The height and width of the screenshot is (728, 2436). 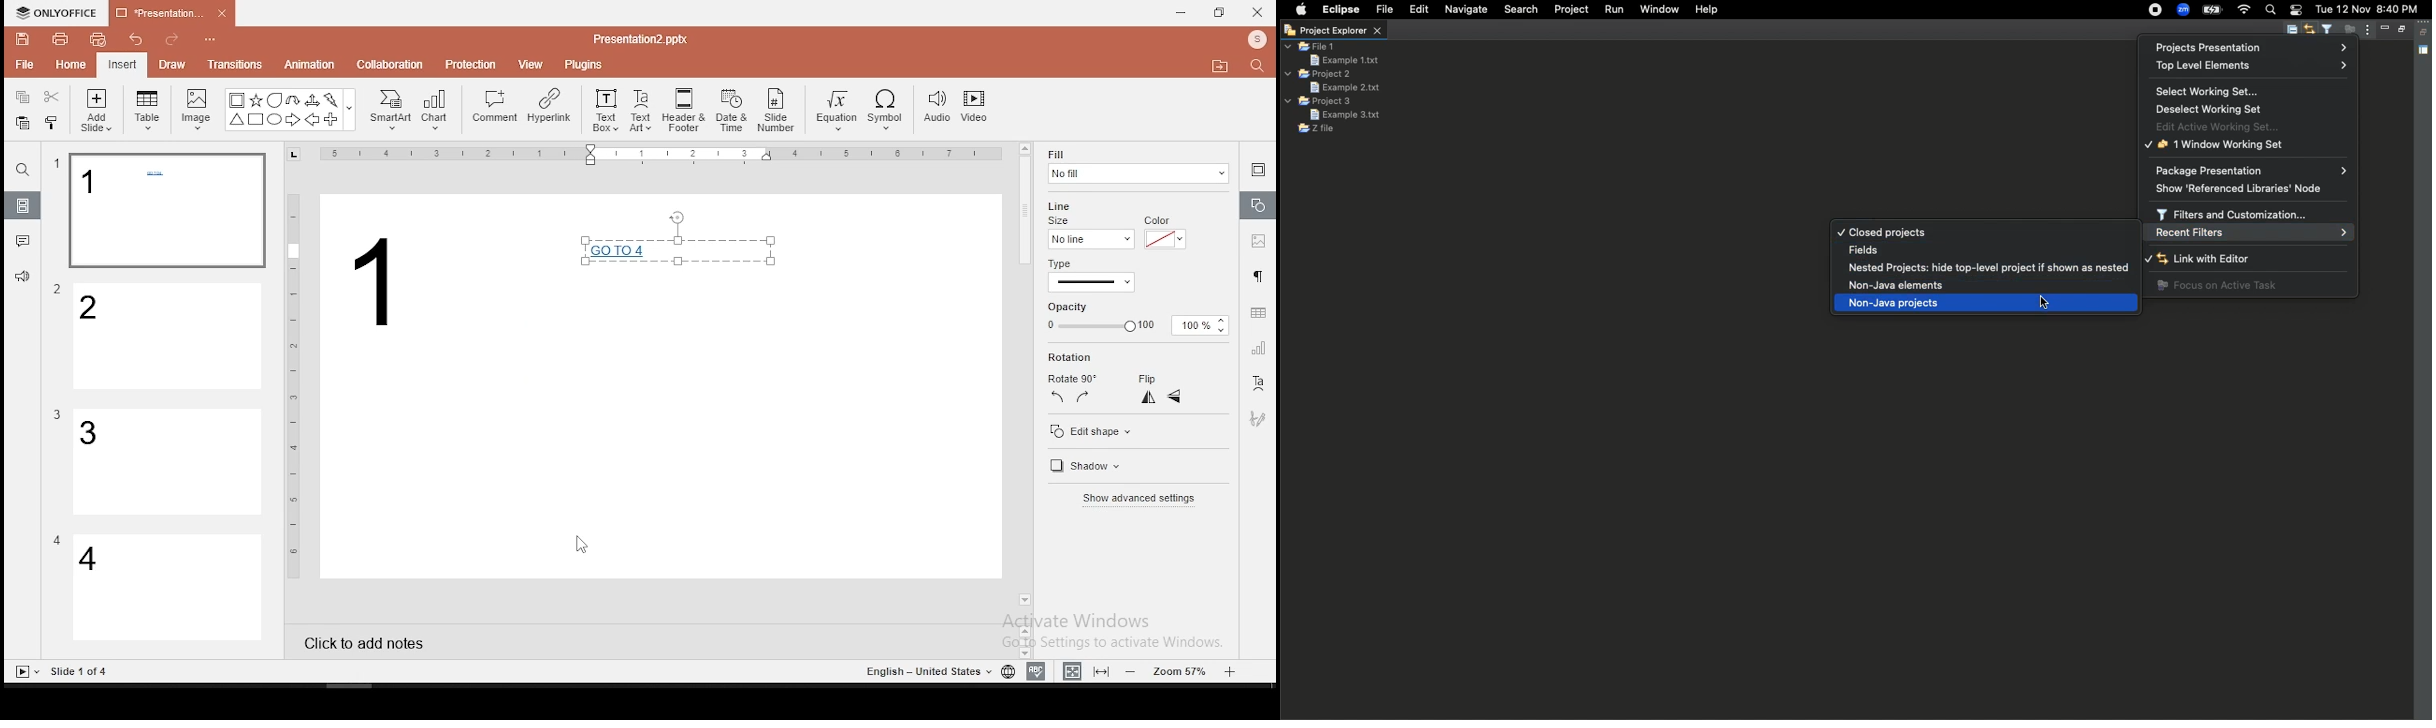 I want to click on quick print, so click(x=98, y=39).